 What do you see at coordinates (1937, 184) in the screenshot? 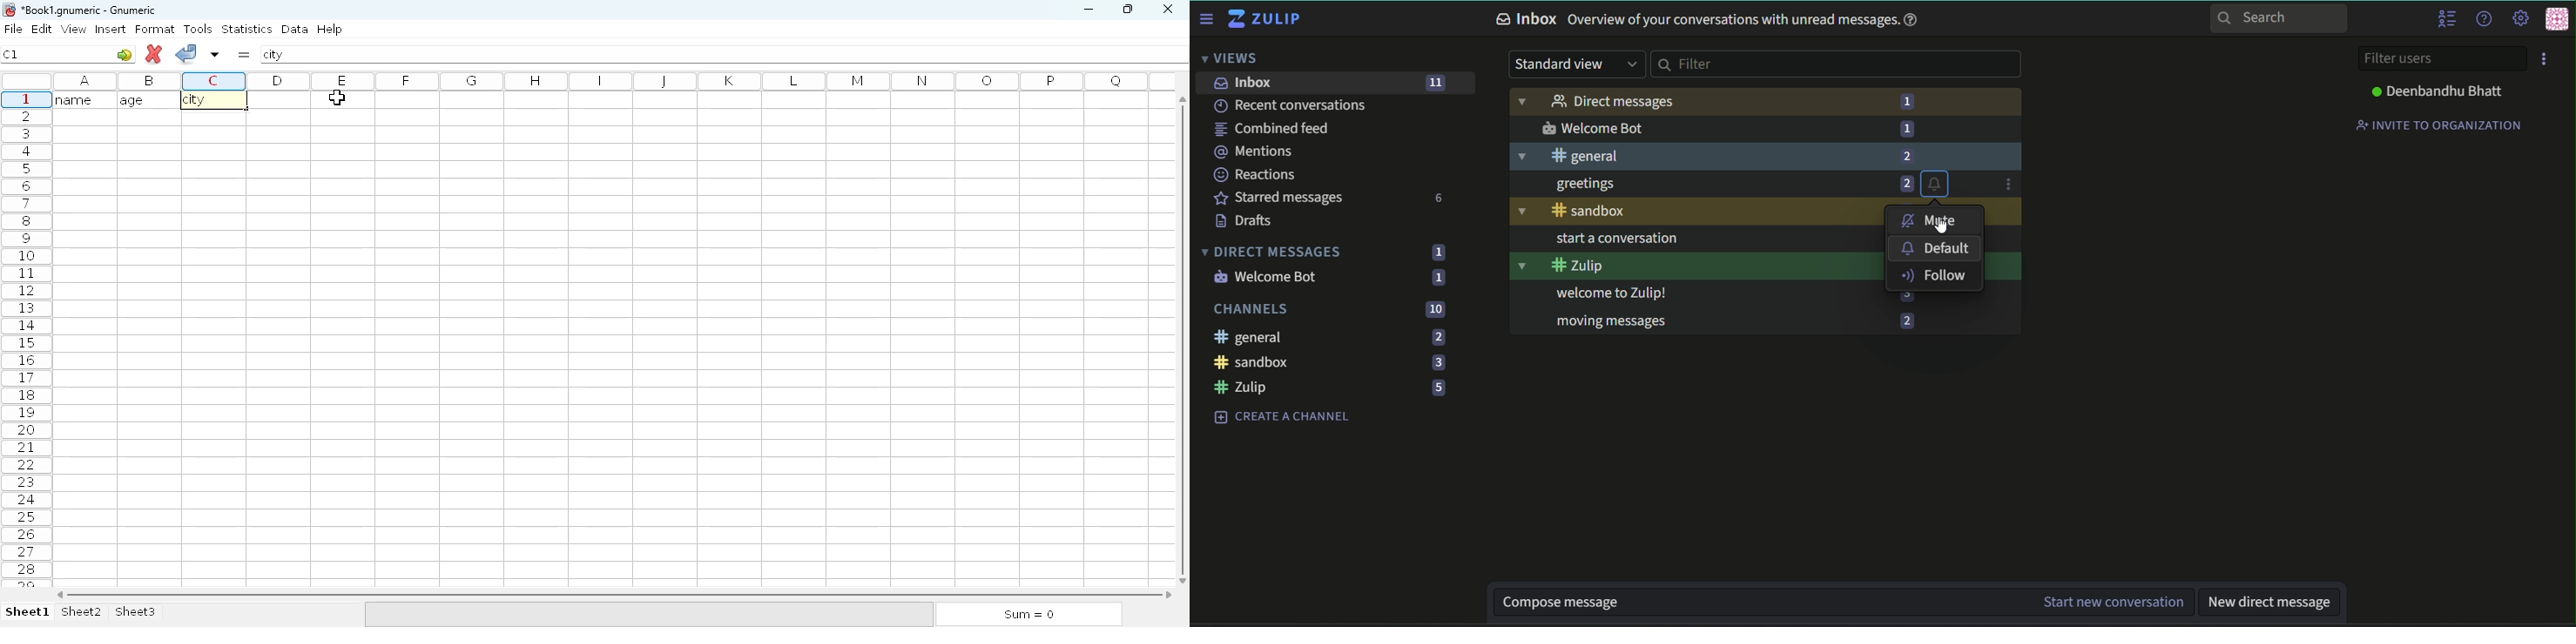
I see `bell` at bounding box center [1937, 184].